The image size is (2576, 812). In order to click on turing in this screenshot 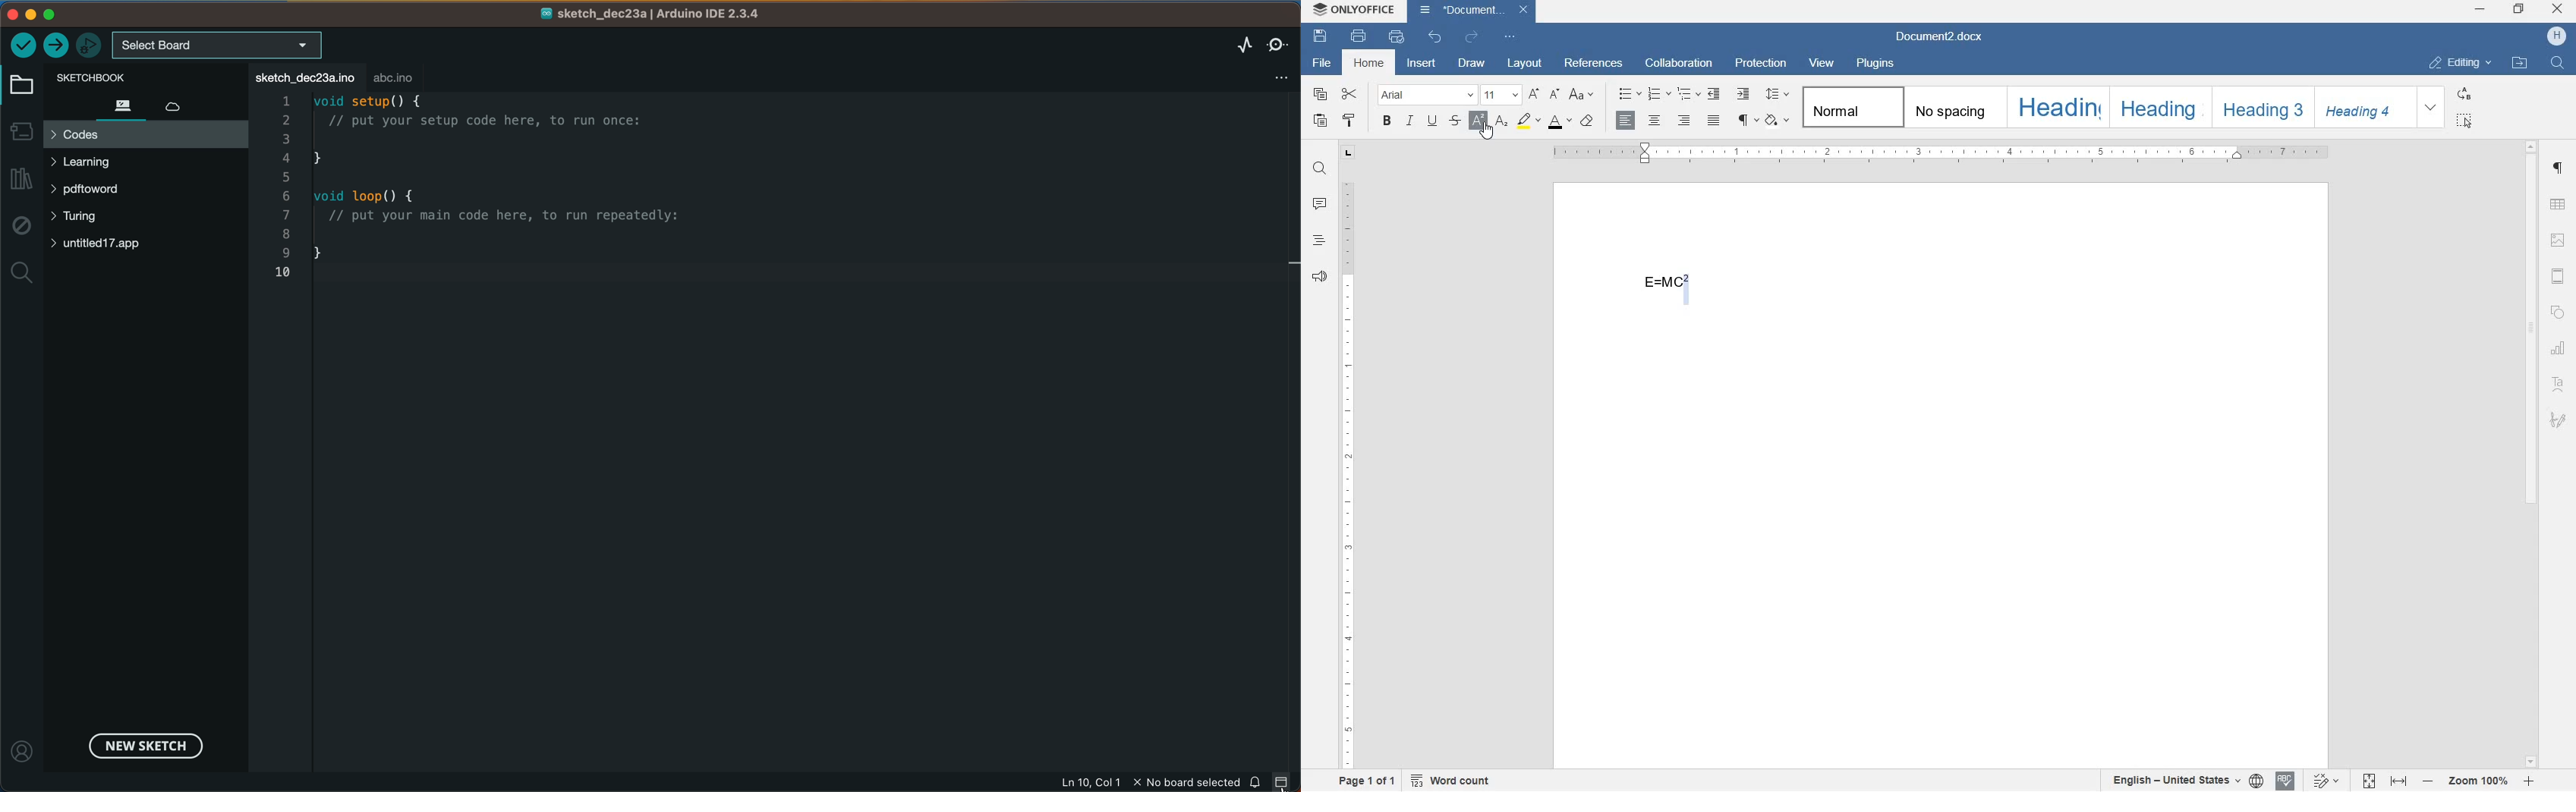, I will do `click(86, 217)`.